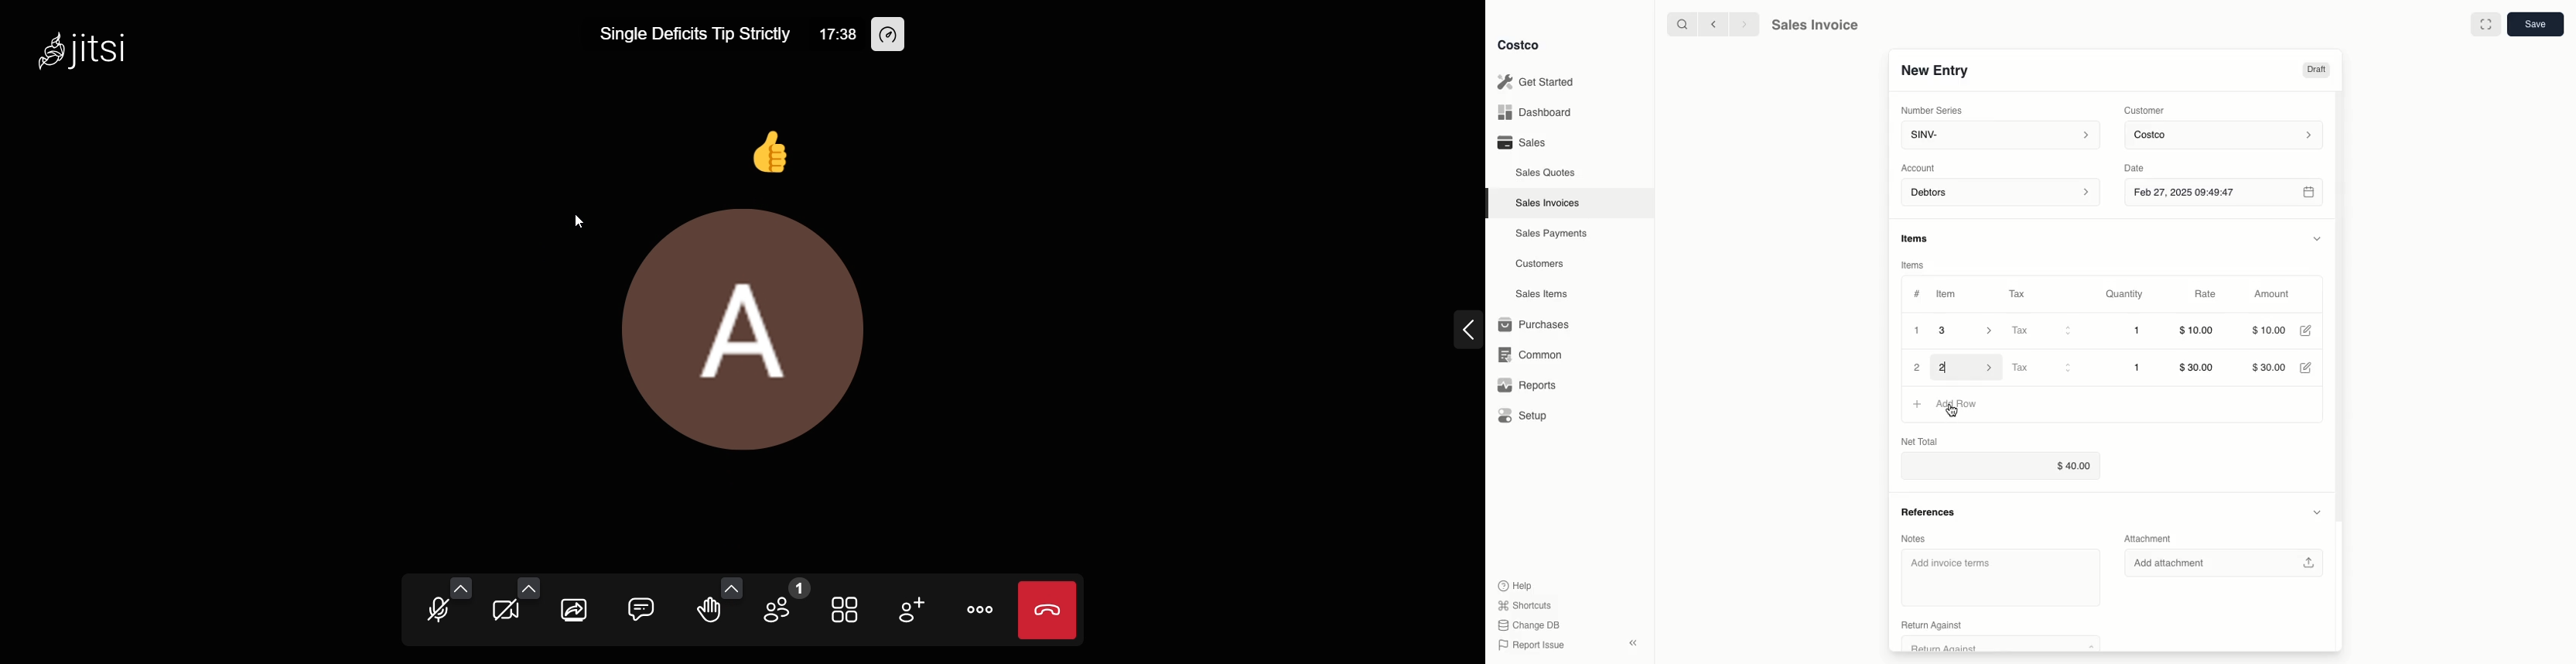 The width and height of the screenshot is (2576, 672). Describe the element at coordinates (2270, 295) in the screenshot. I see `Amount` at that location.